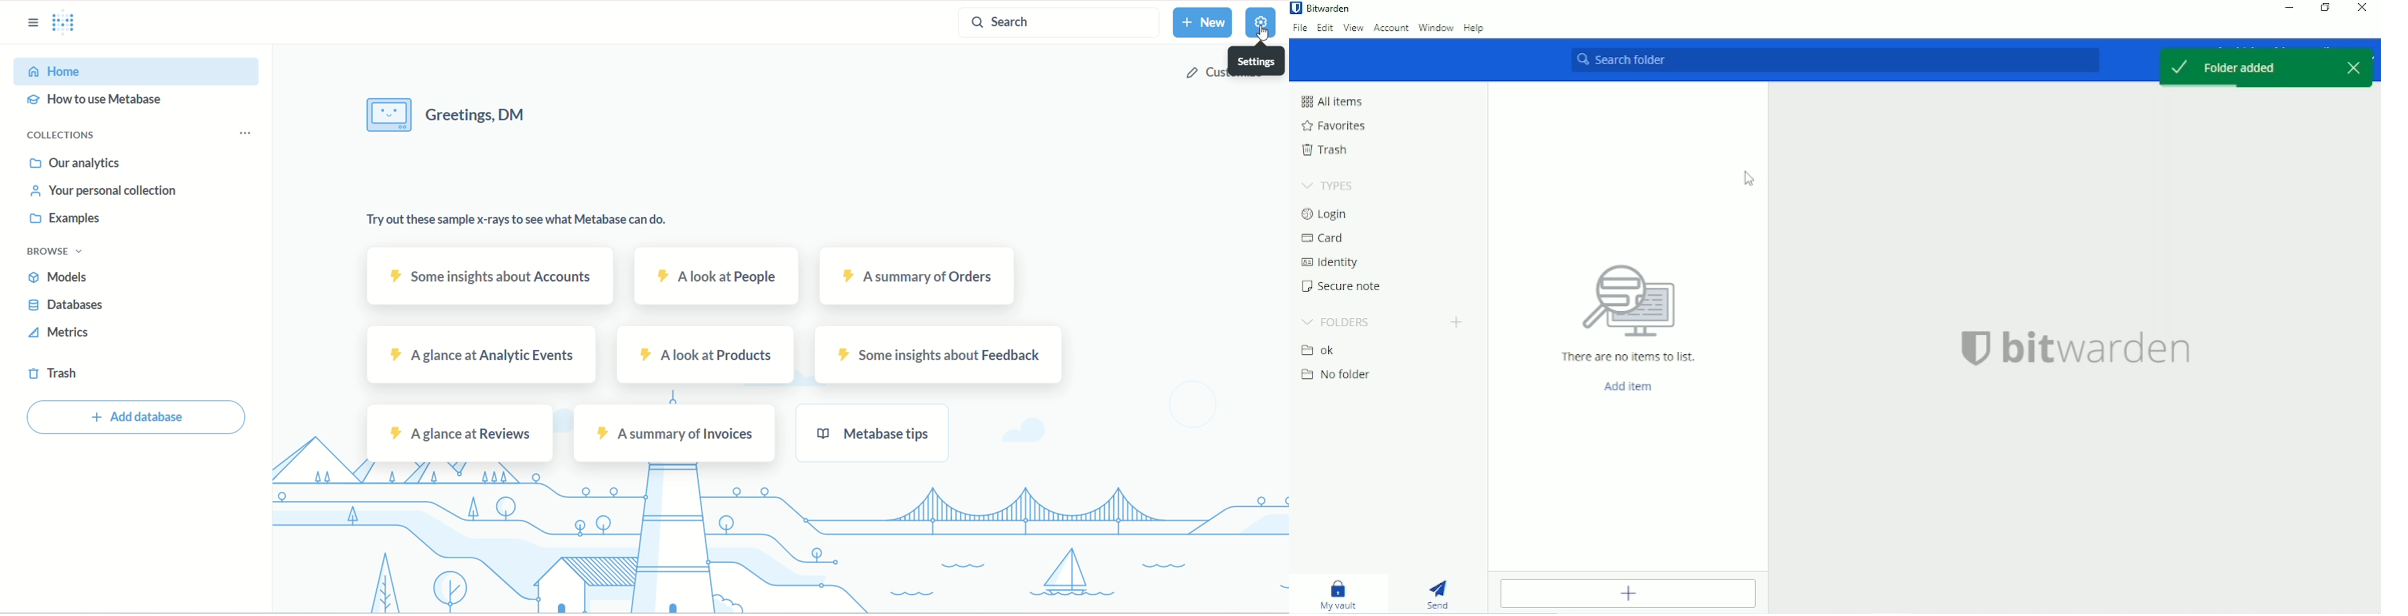 The width and height of the screenshot is (2408, 616). I want to click on Window, so click(1437, 29).